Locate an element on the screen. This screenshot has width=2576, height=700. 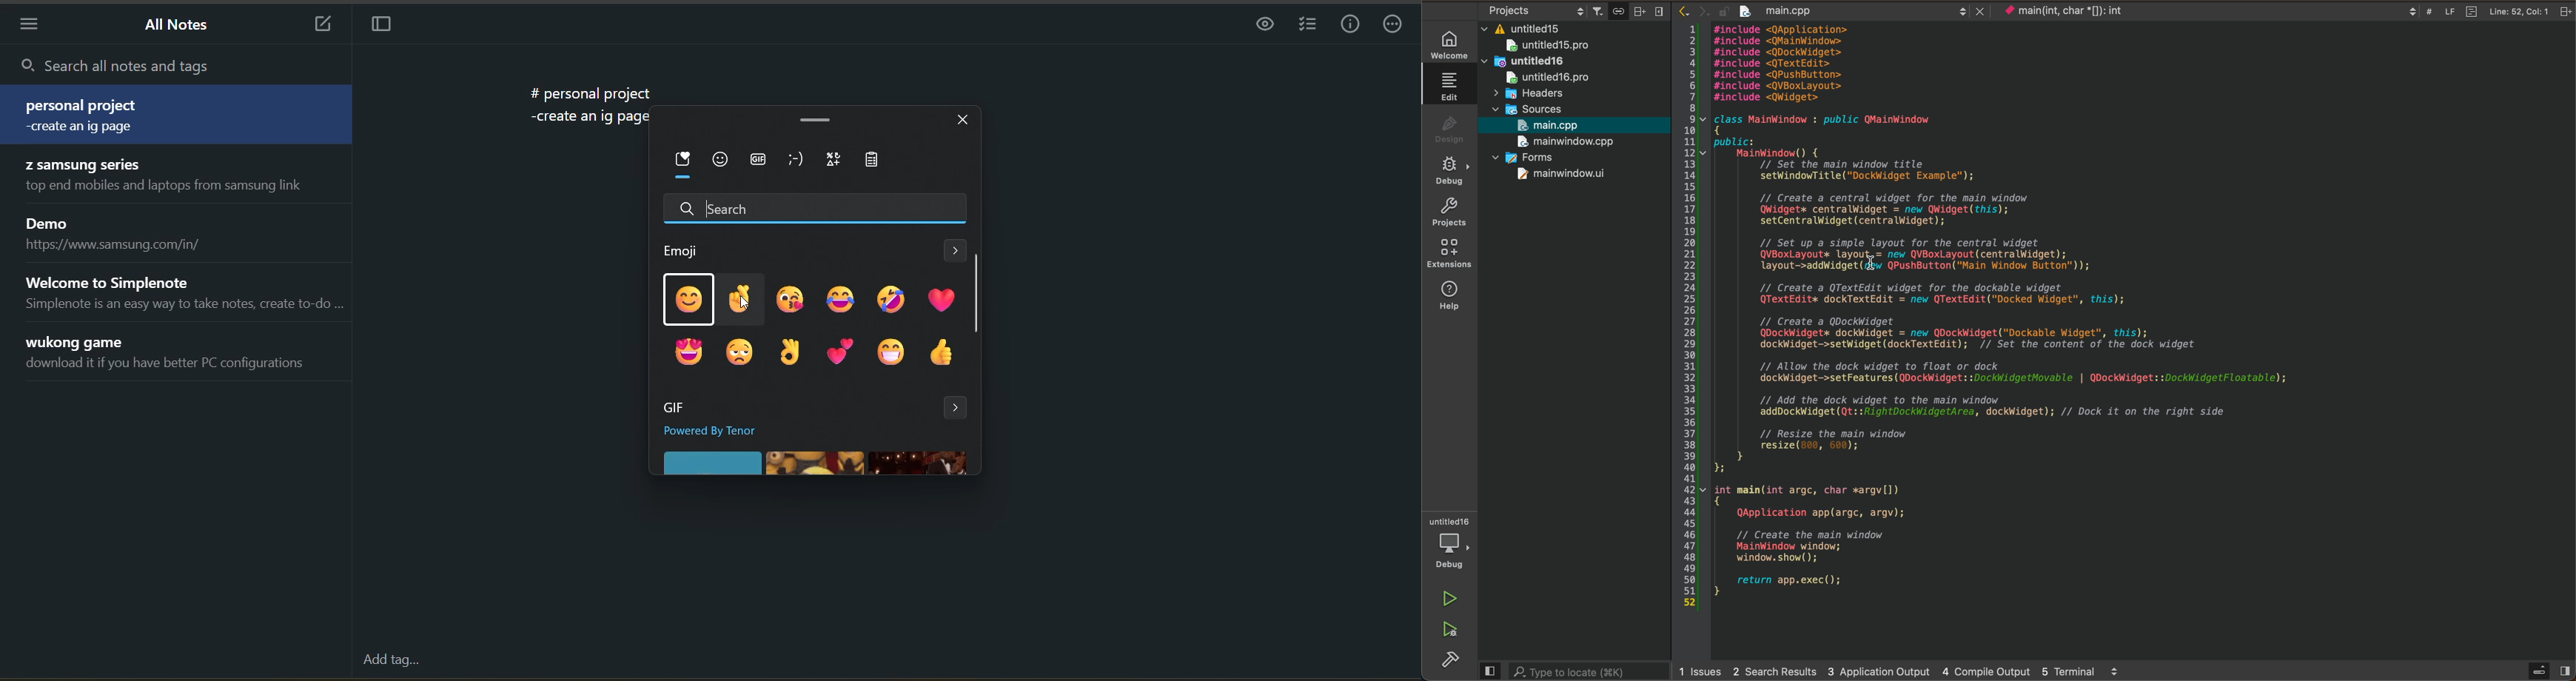
file info is located at coordinates (2486, 11).